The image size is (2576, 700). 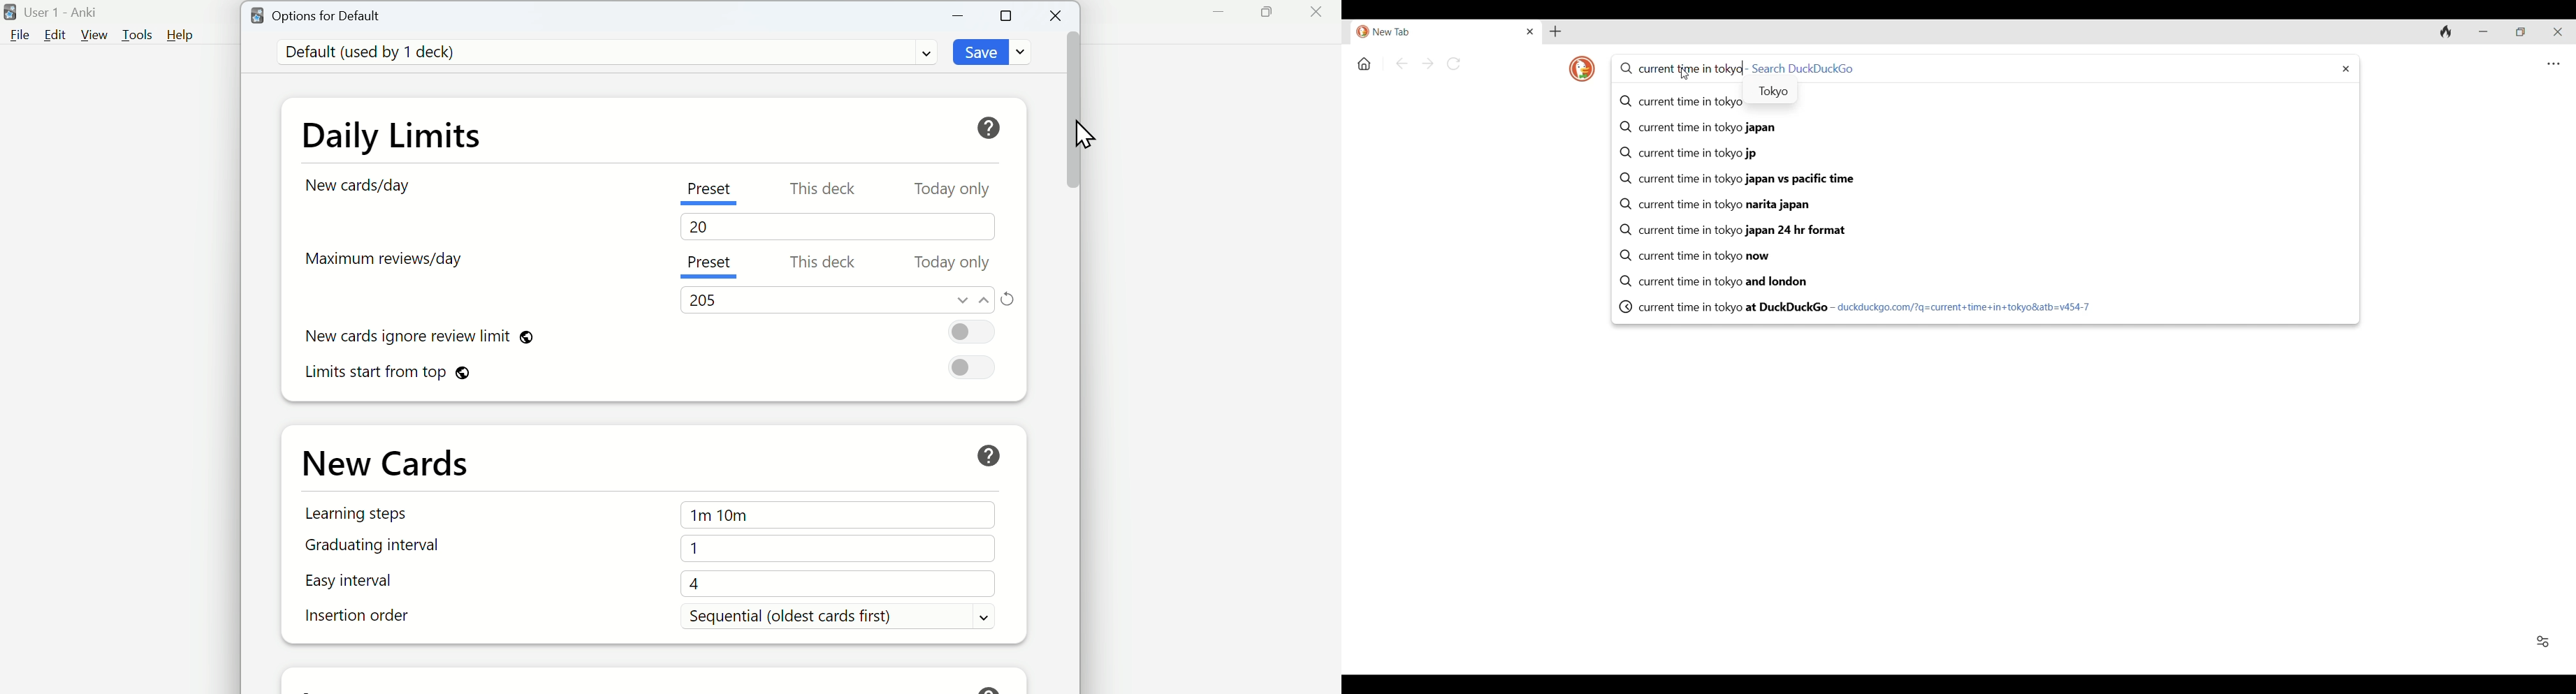 I want to click on View, so click(x=94, y=35).